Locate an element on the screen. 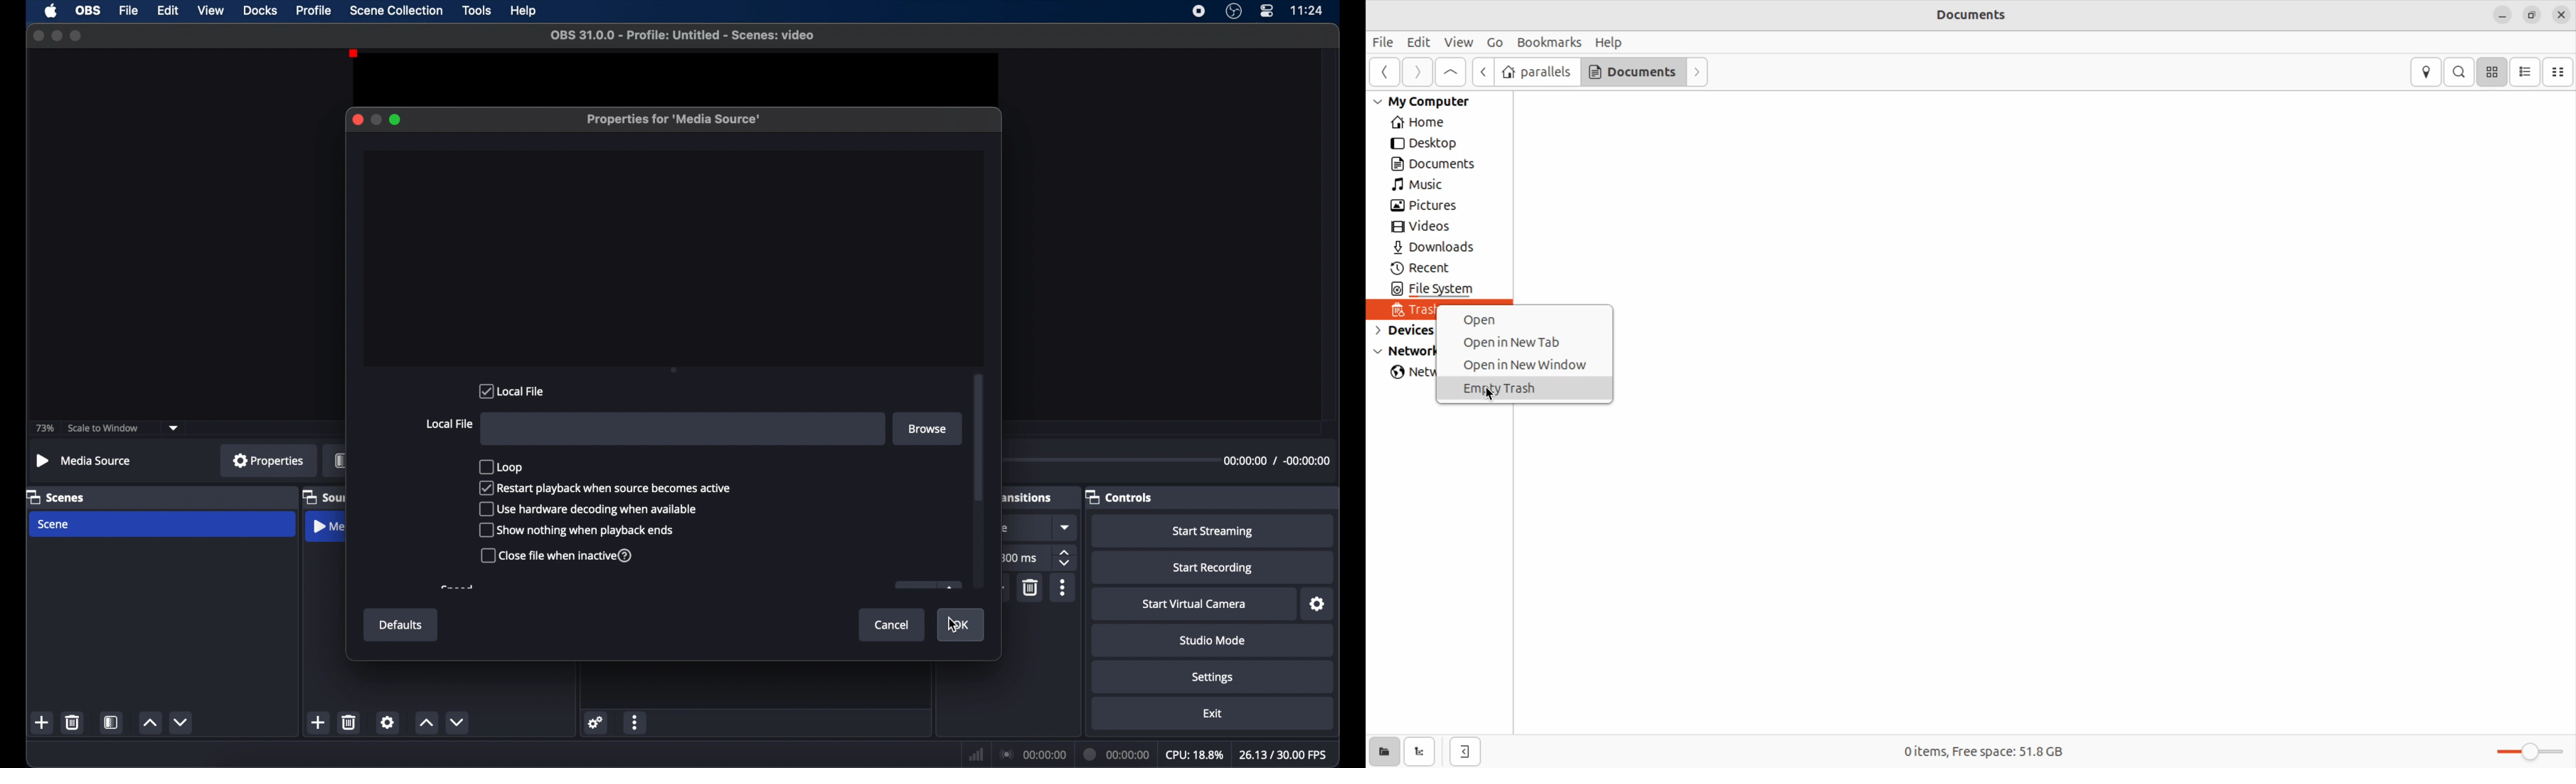 This screenshot has width=2576, height=784. delete is located at coordinates (1031, 588).